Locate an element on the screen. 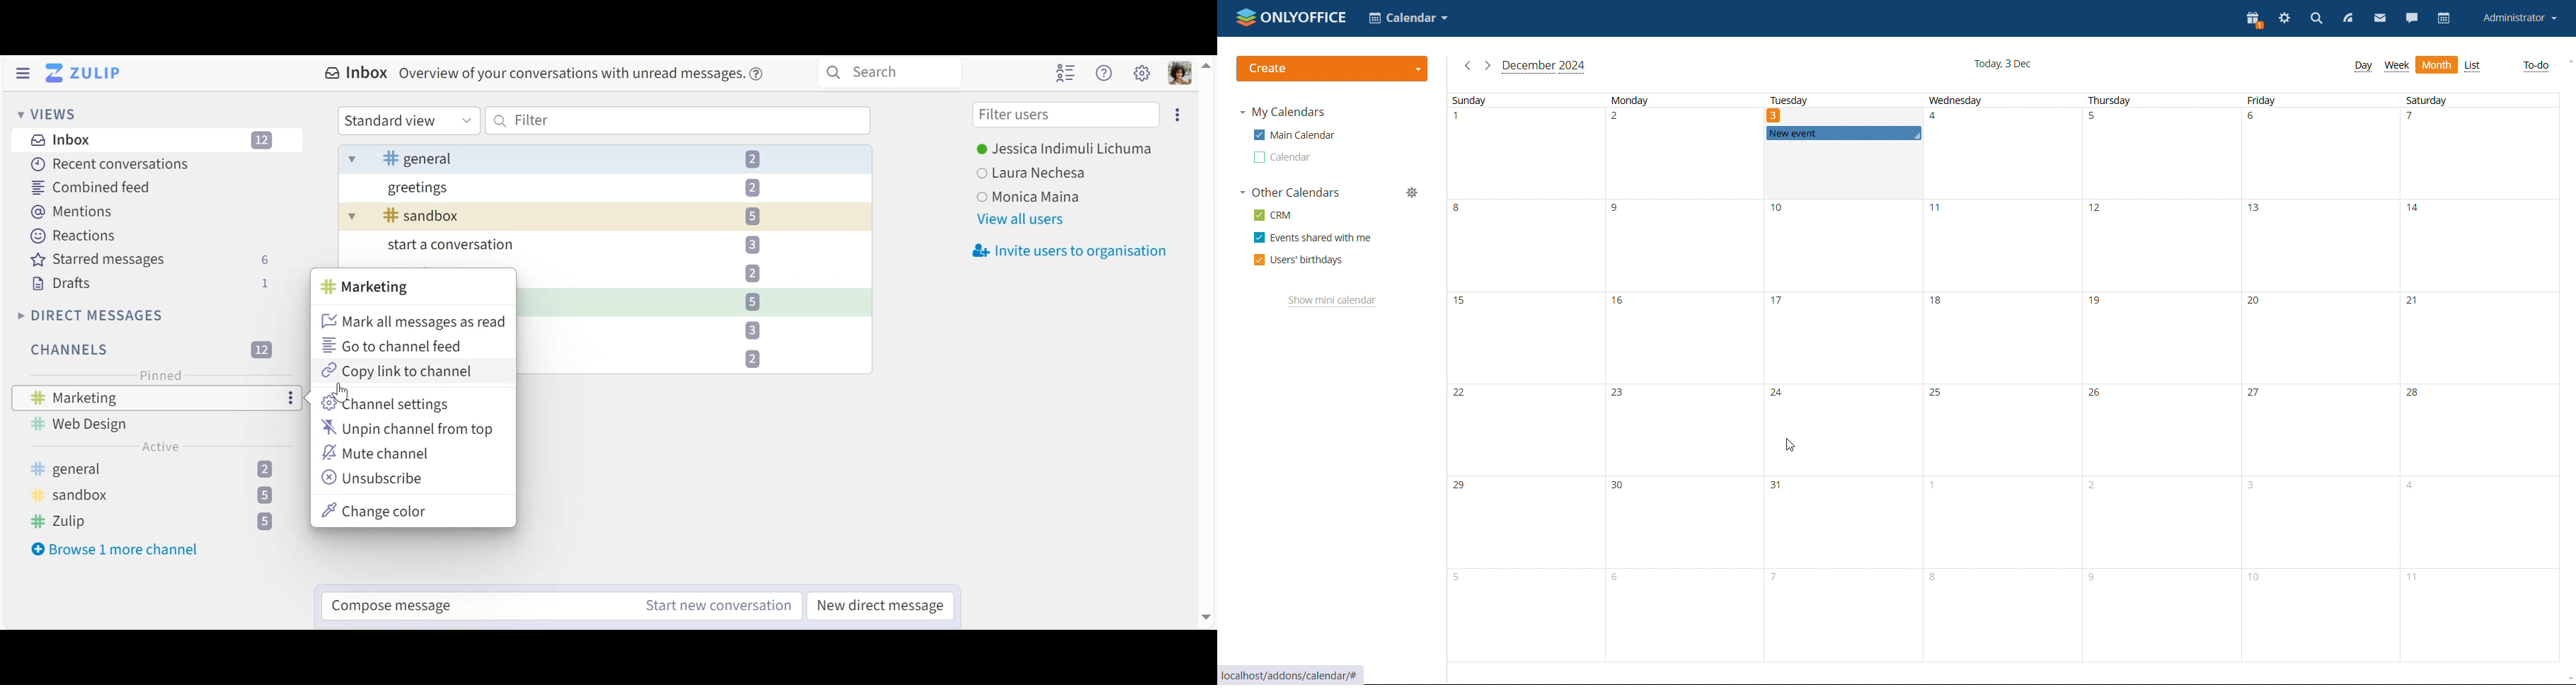  start a conversation is located at coordinates (598, 247).